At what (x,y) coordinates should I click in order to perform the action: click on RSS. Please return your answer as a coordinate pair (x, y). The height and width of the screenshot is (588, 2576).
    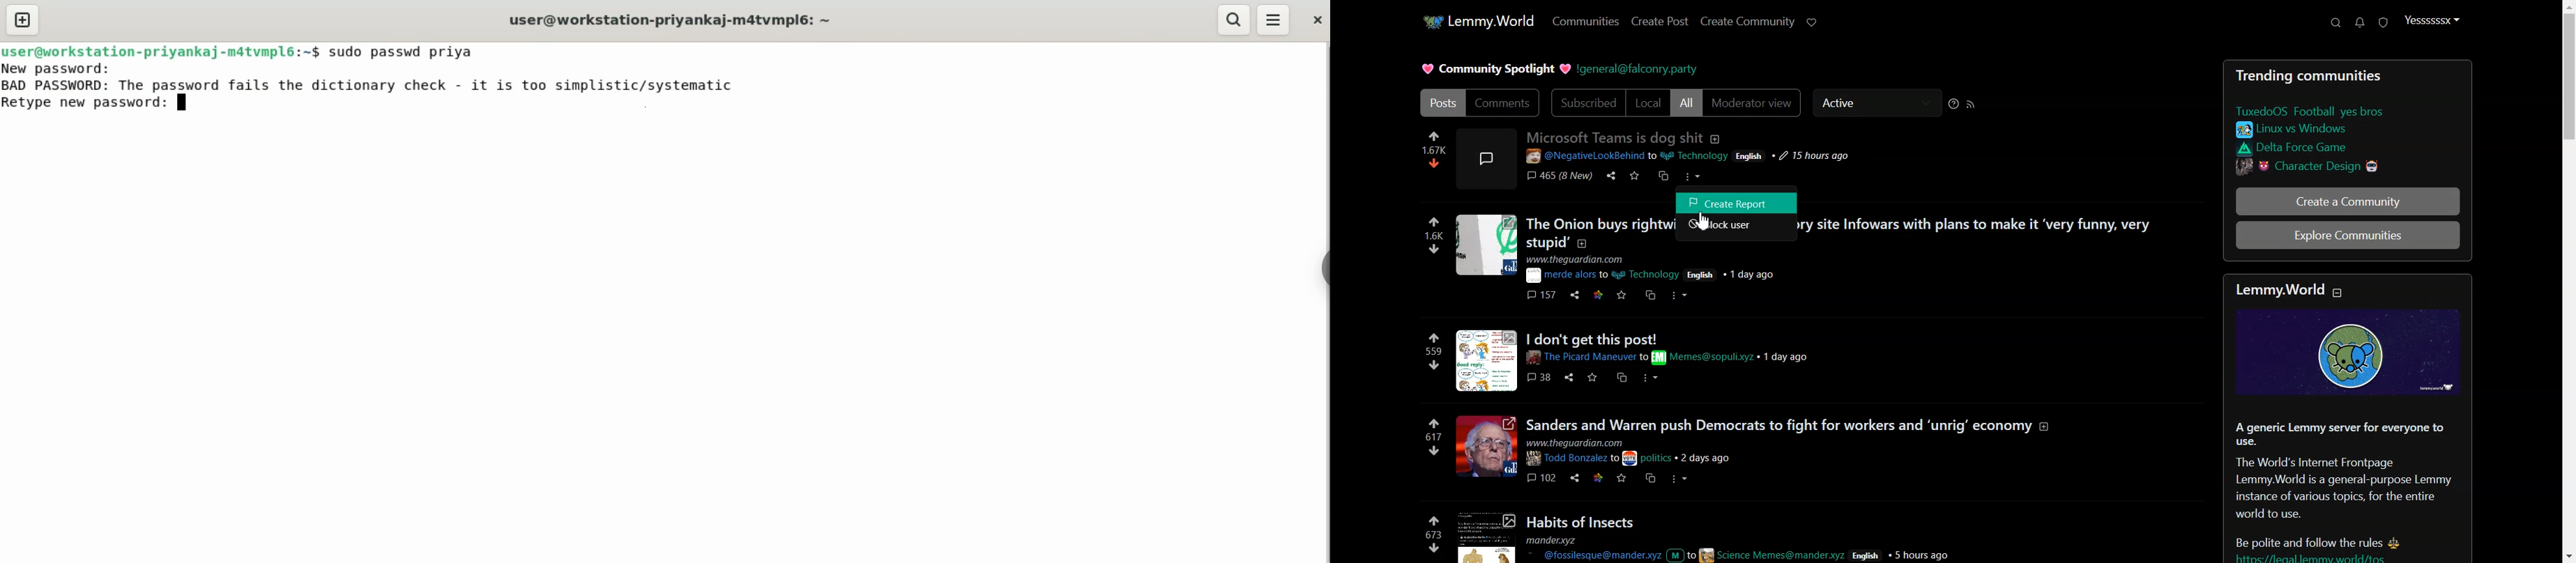
    Looking at the image, I should click on (1972, 103).